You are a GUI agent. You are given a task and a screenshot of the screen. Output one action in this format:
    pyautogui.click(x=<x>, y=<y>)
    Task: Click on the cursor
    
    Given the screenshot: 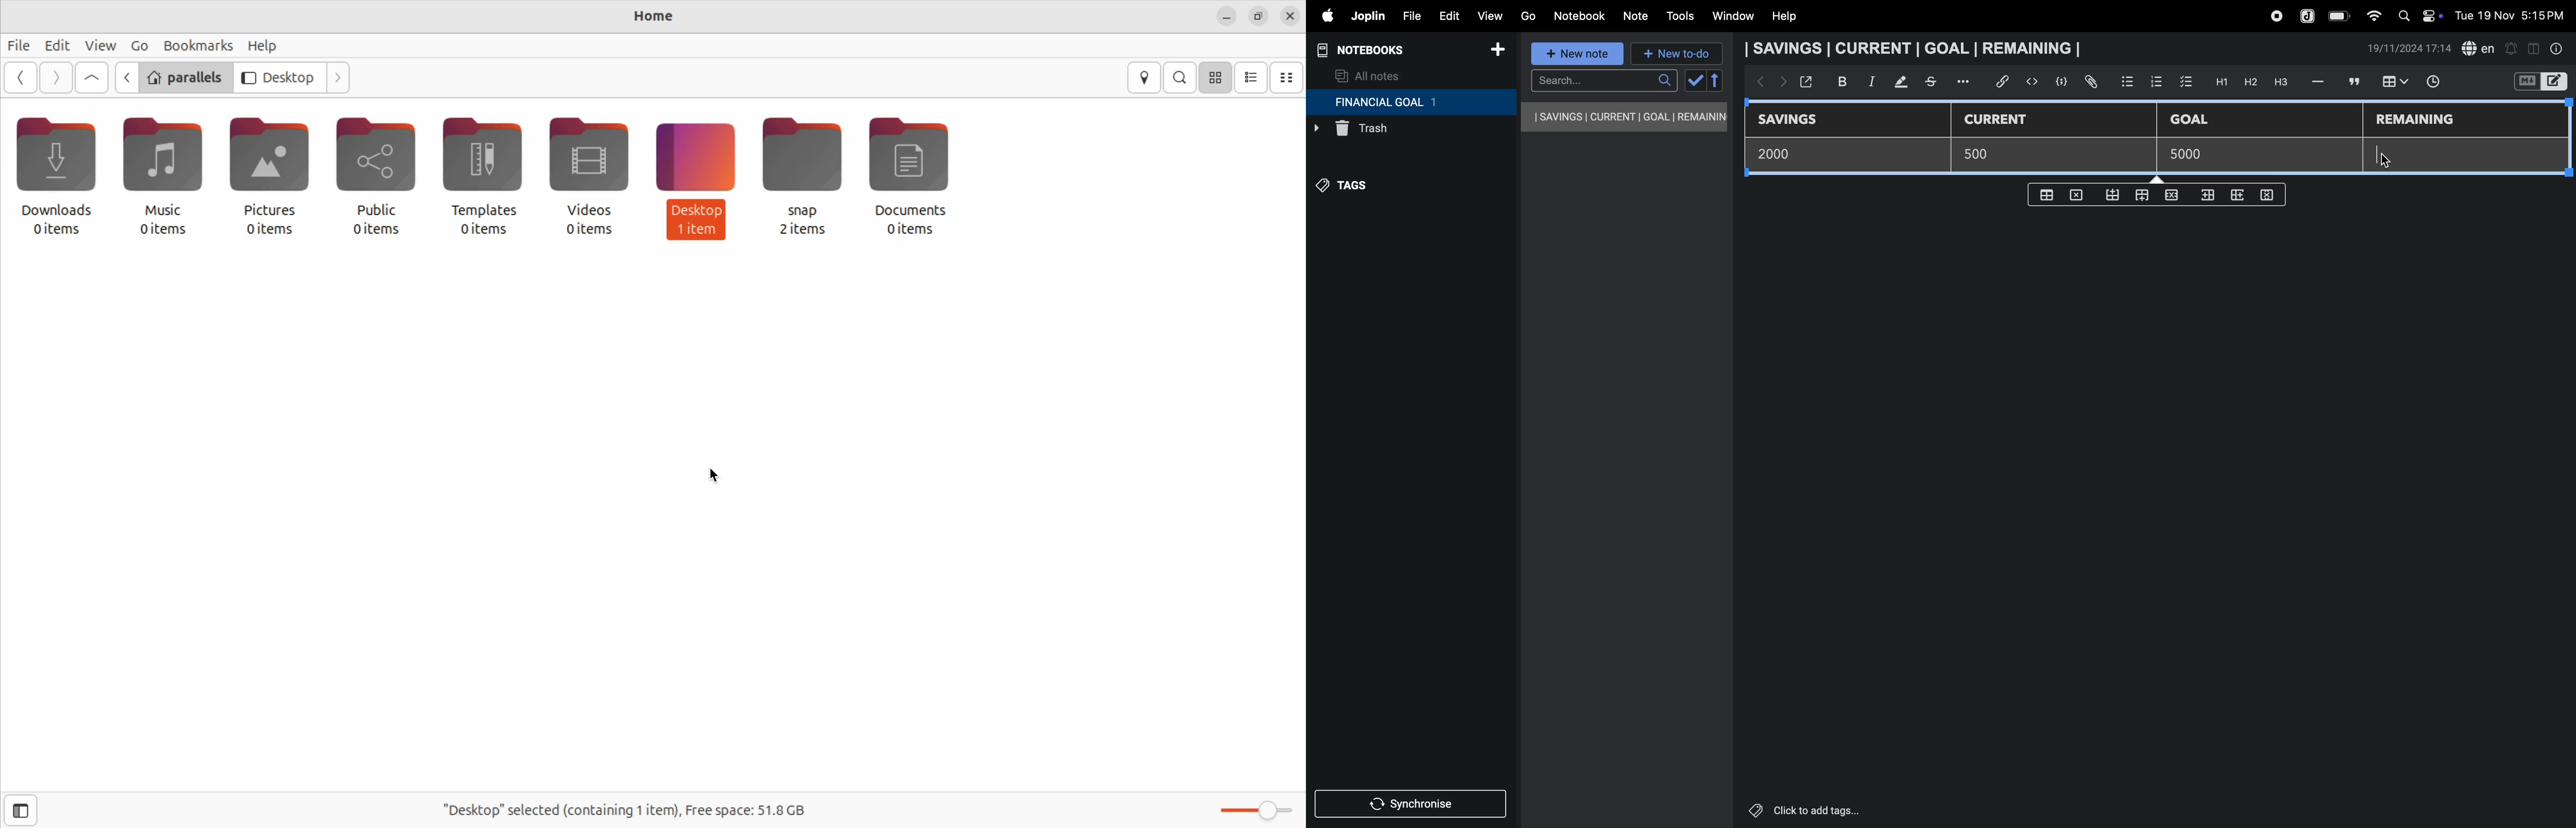 What is the action you would take?
    pyautogui.click(x=2392, y=157)
    